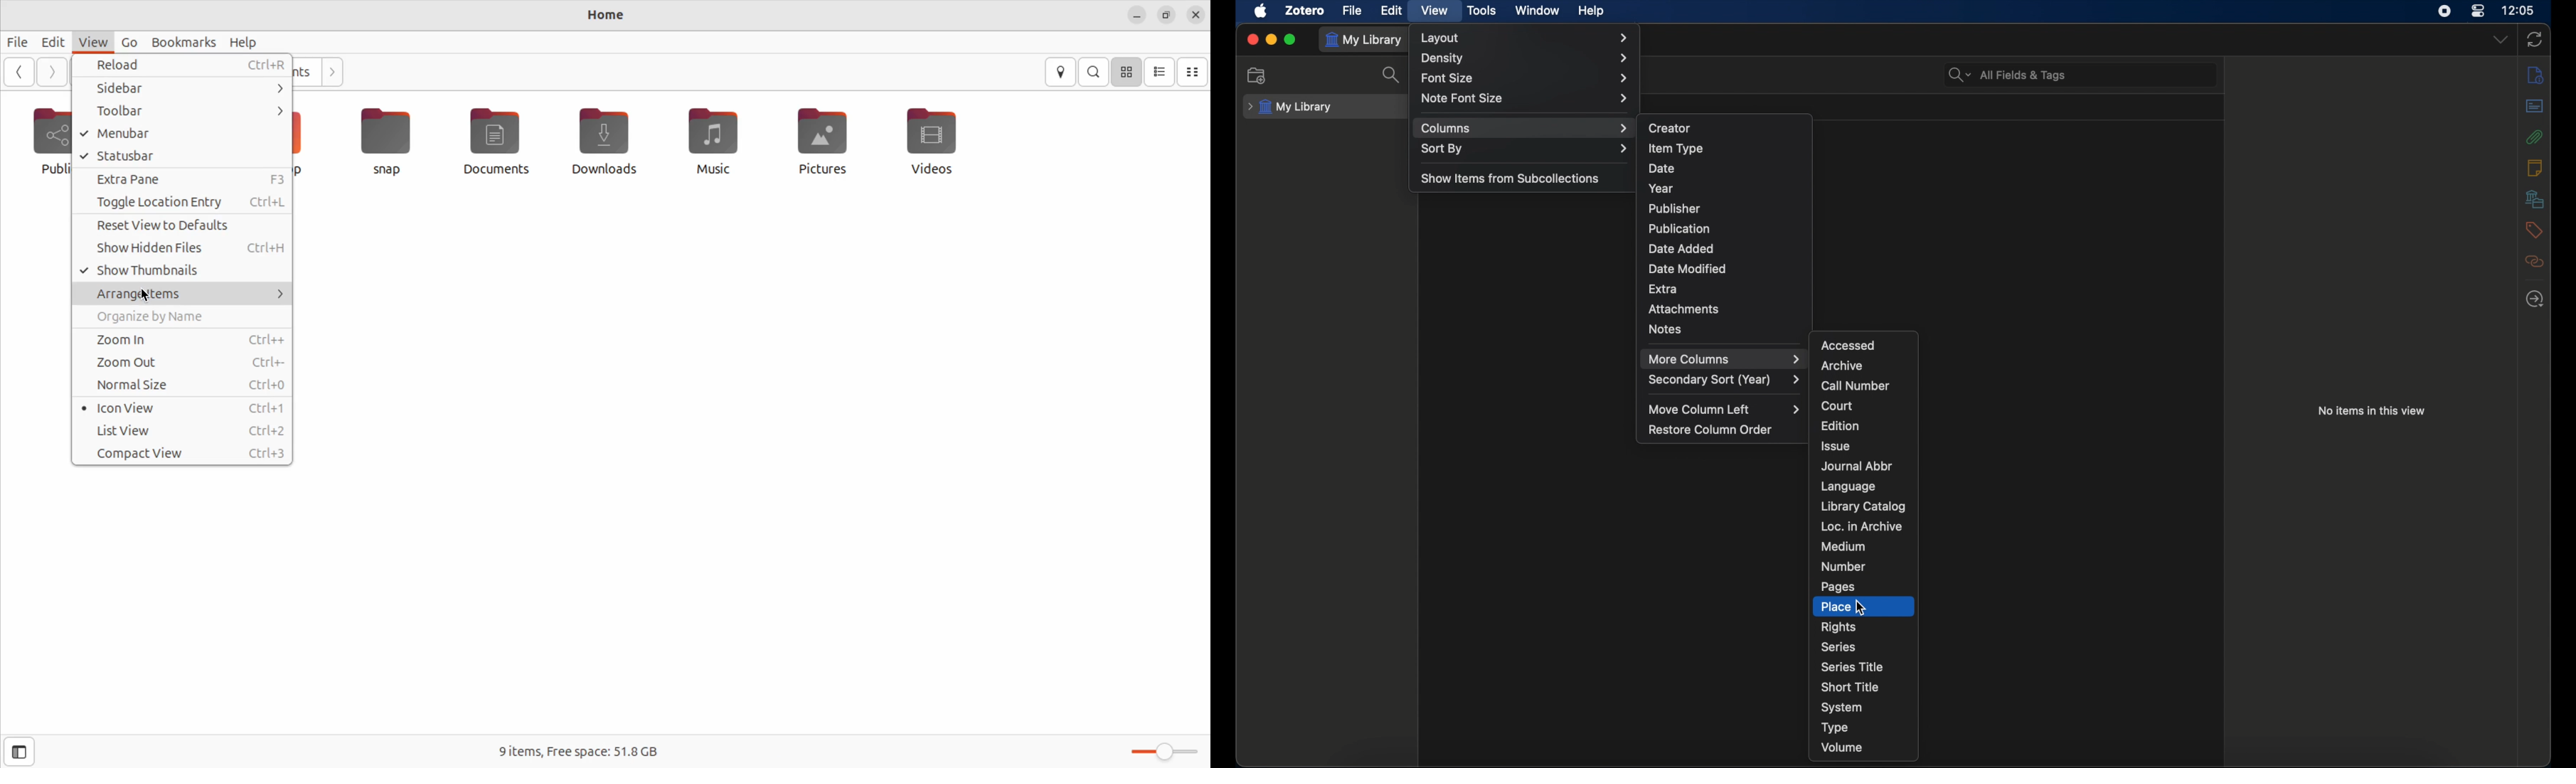 This screenshot has width=2576, height=784. I want to click on note font size, so click(1525, 97).